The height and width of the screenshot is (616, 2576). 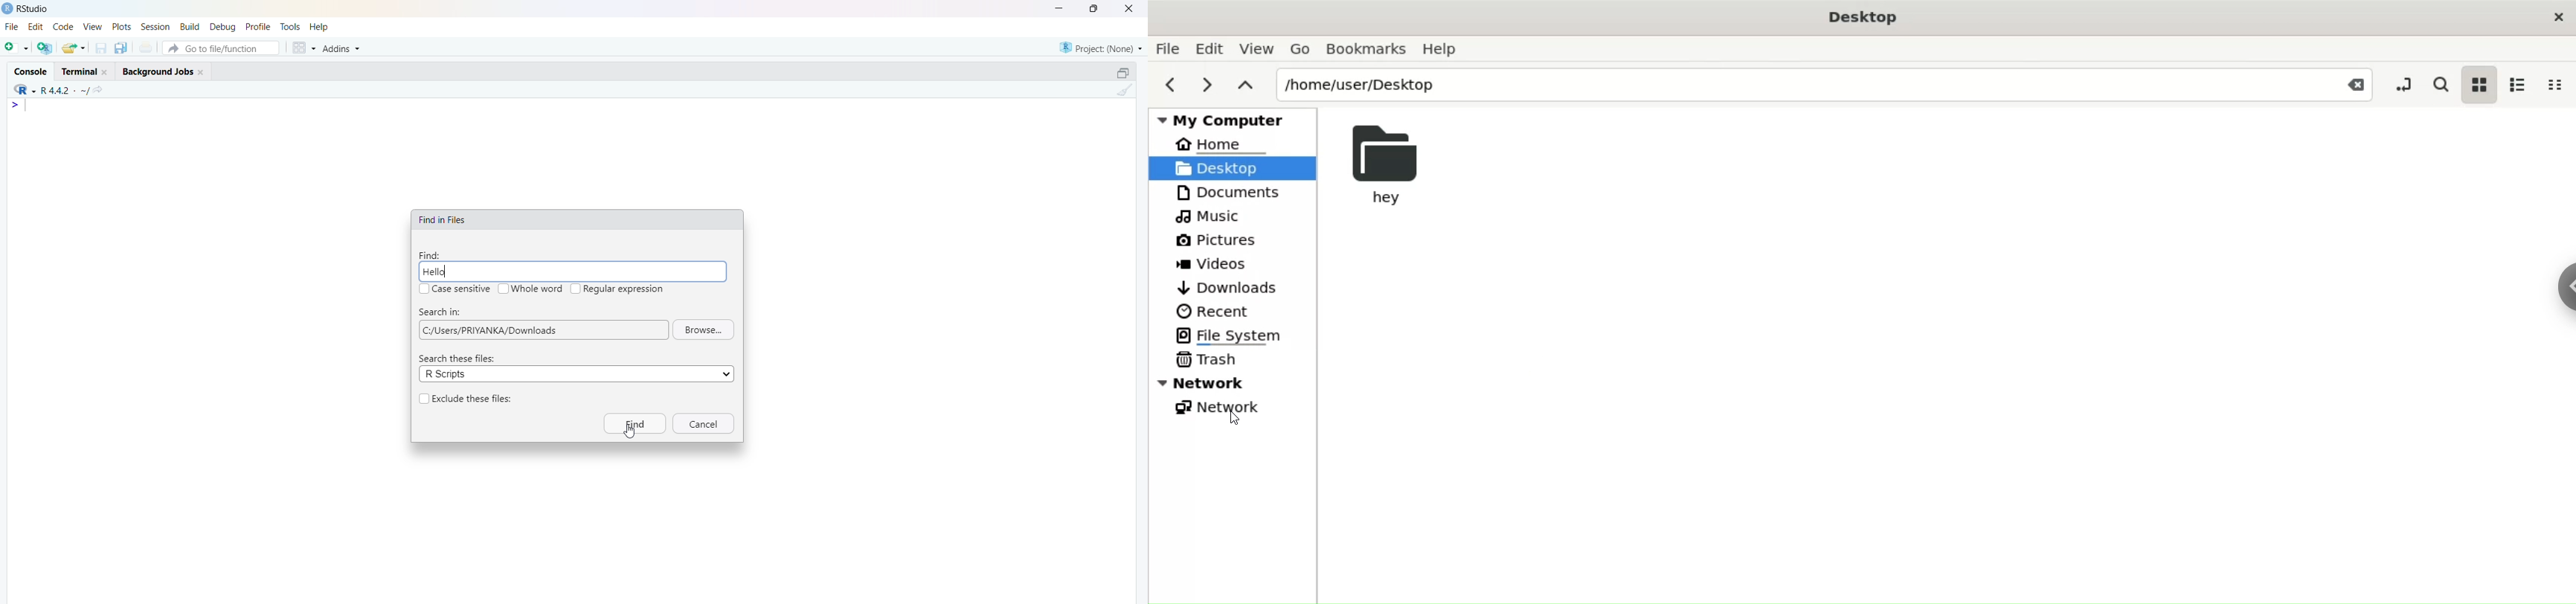 I want to click on debug, so click(x=224, y=27).